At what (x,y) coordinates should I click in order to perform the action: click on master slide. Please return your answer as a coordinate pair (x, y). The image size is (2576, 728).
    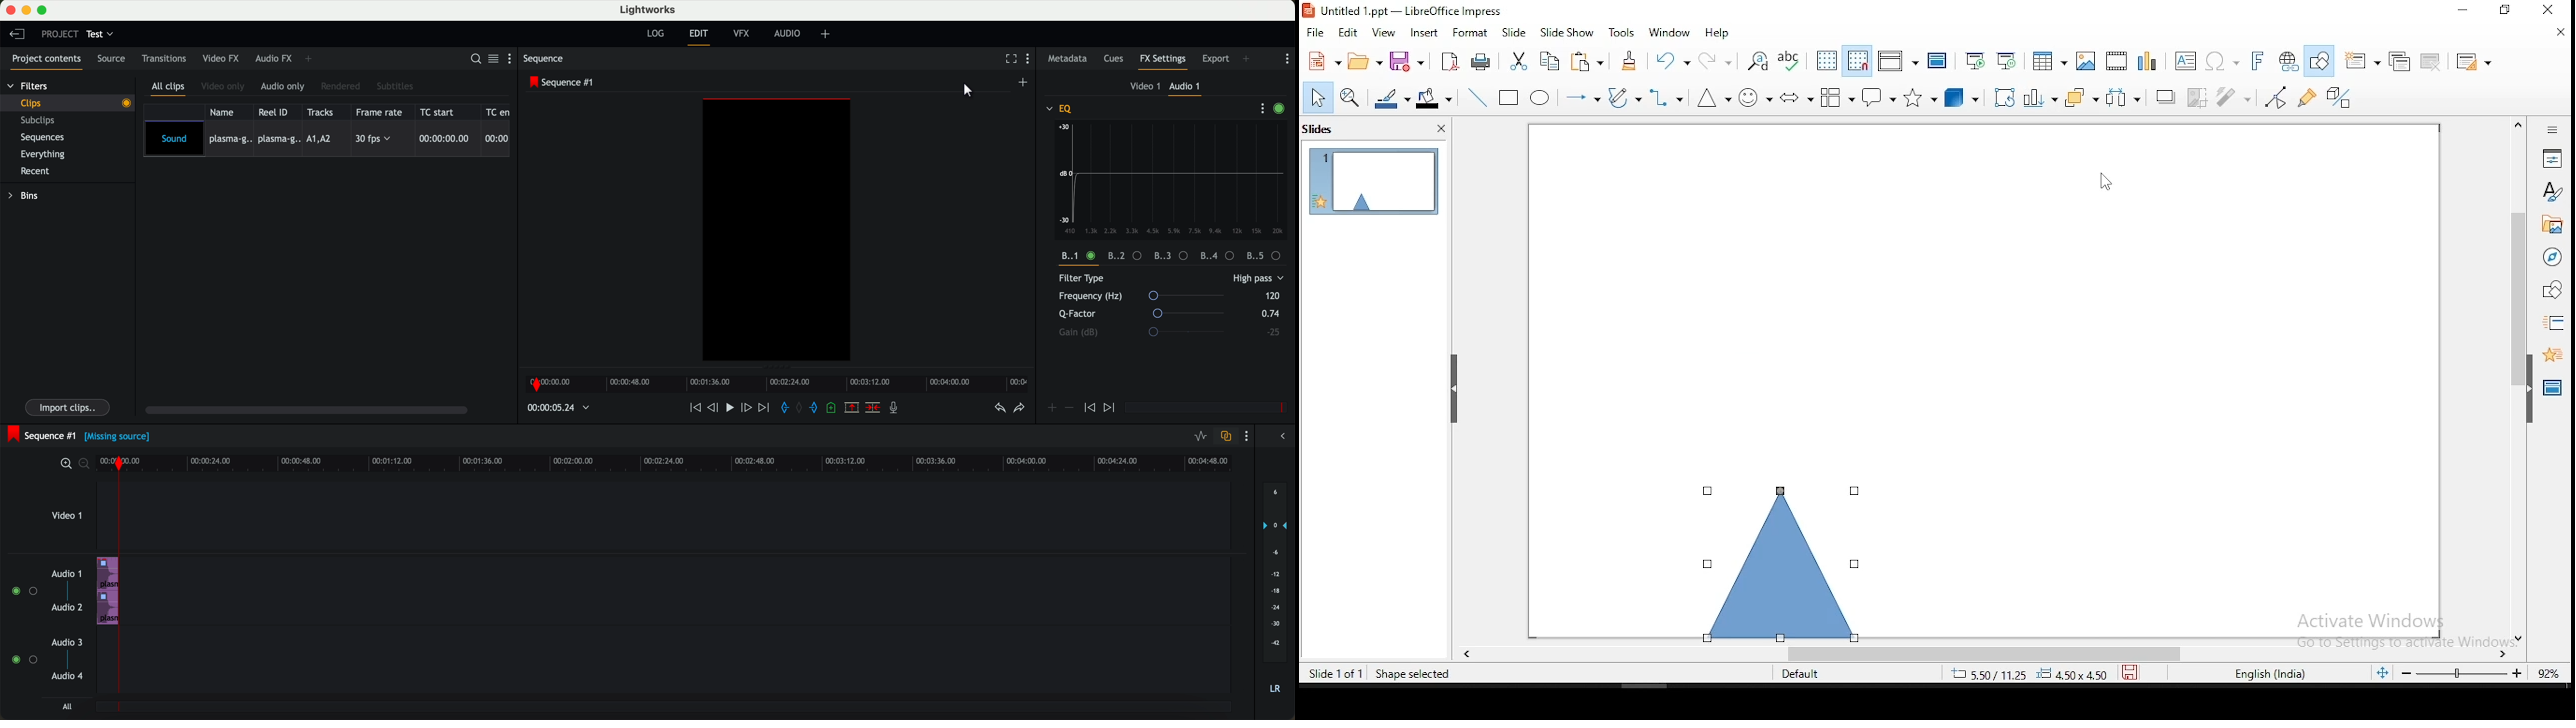
    Looking at the image, I should click on (1938, 61).